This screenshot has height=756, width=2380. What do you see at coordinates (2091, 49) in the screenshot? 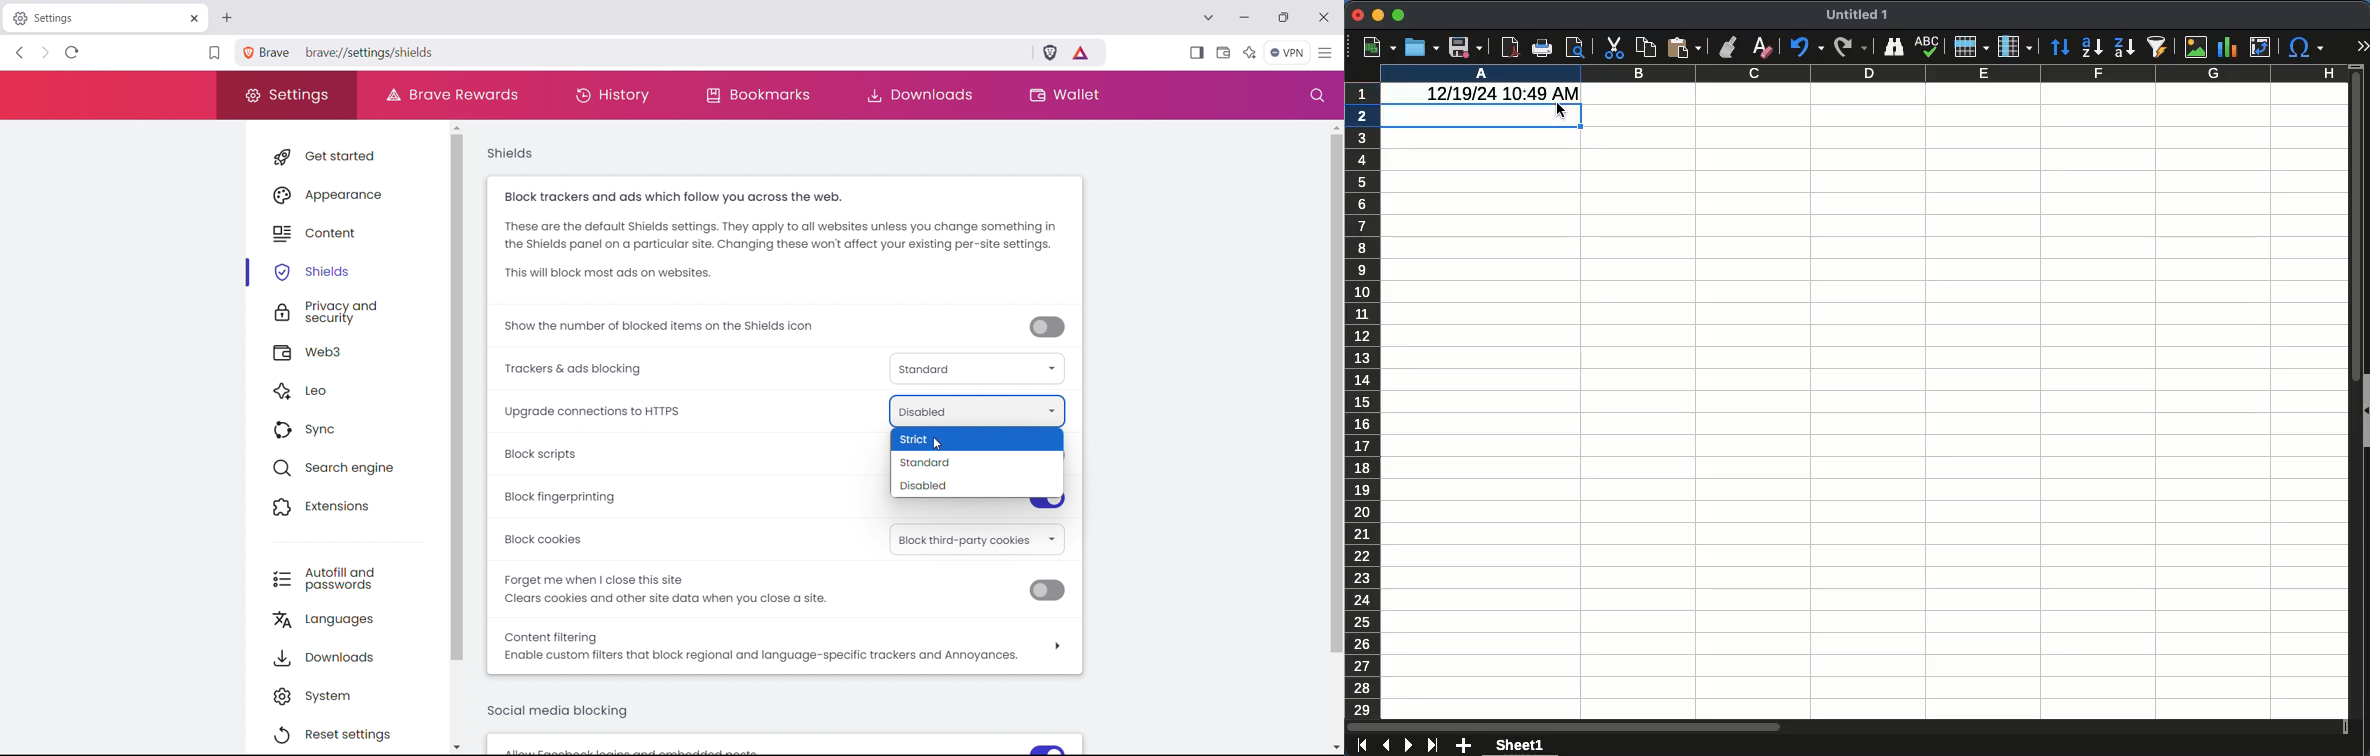
I see `ascending` at bounding box center [2091, 49].